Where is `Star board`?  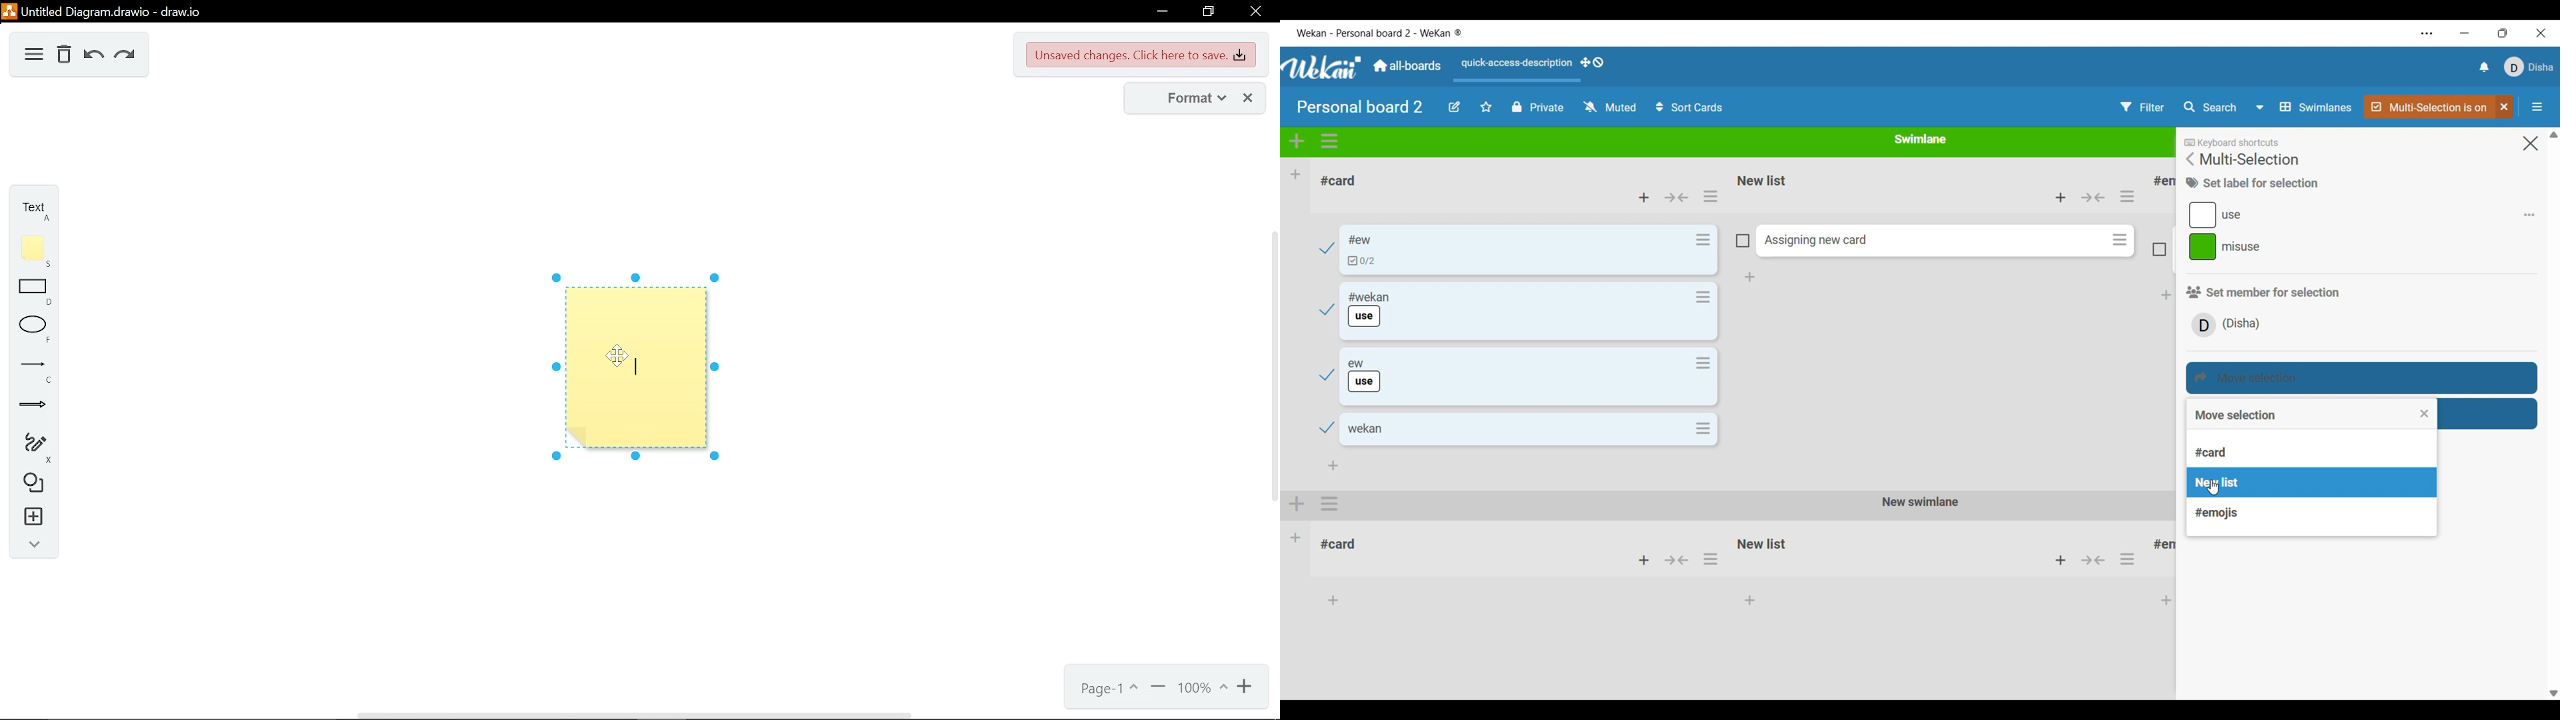
Star board is located at coordinates (1487, 106).